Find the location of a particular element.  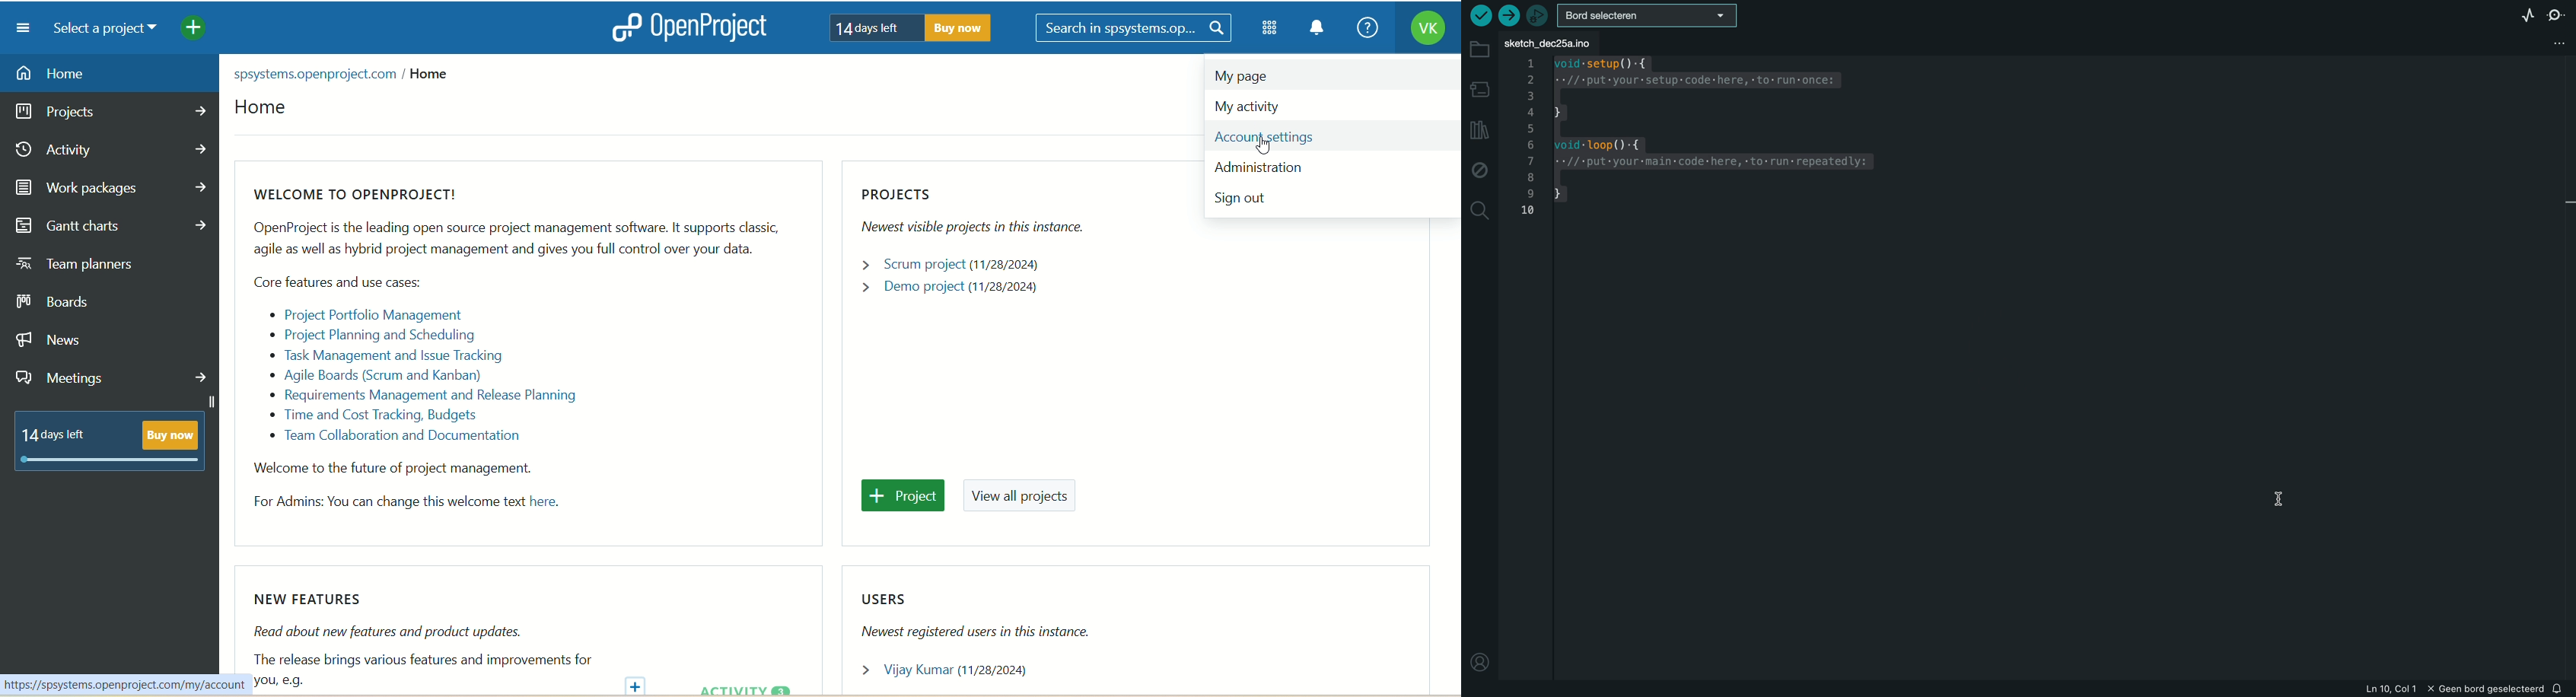

text is located at coordinates (345, 72).